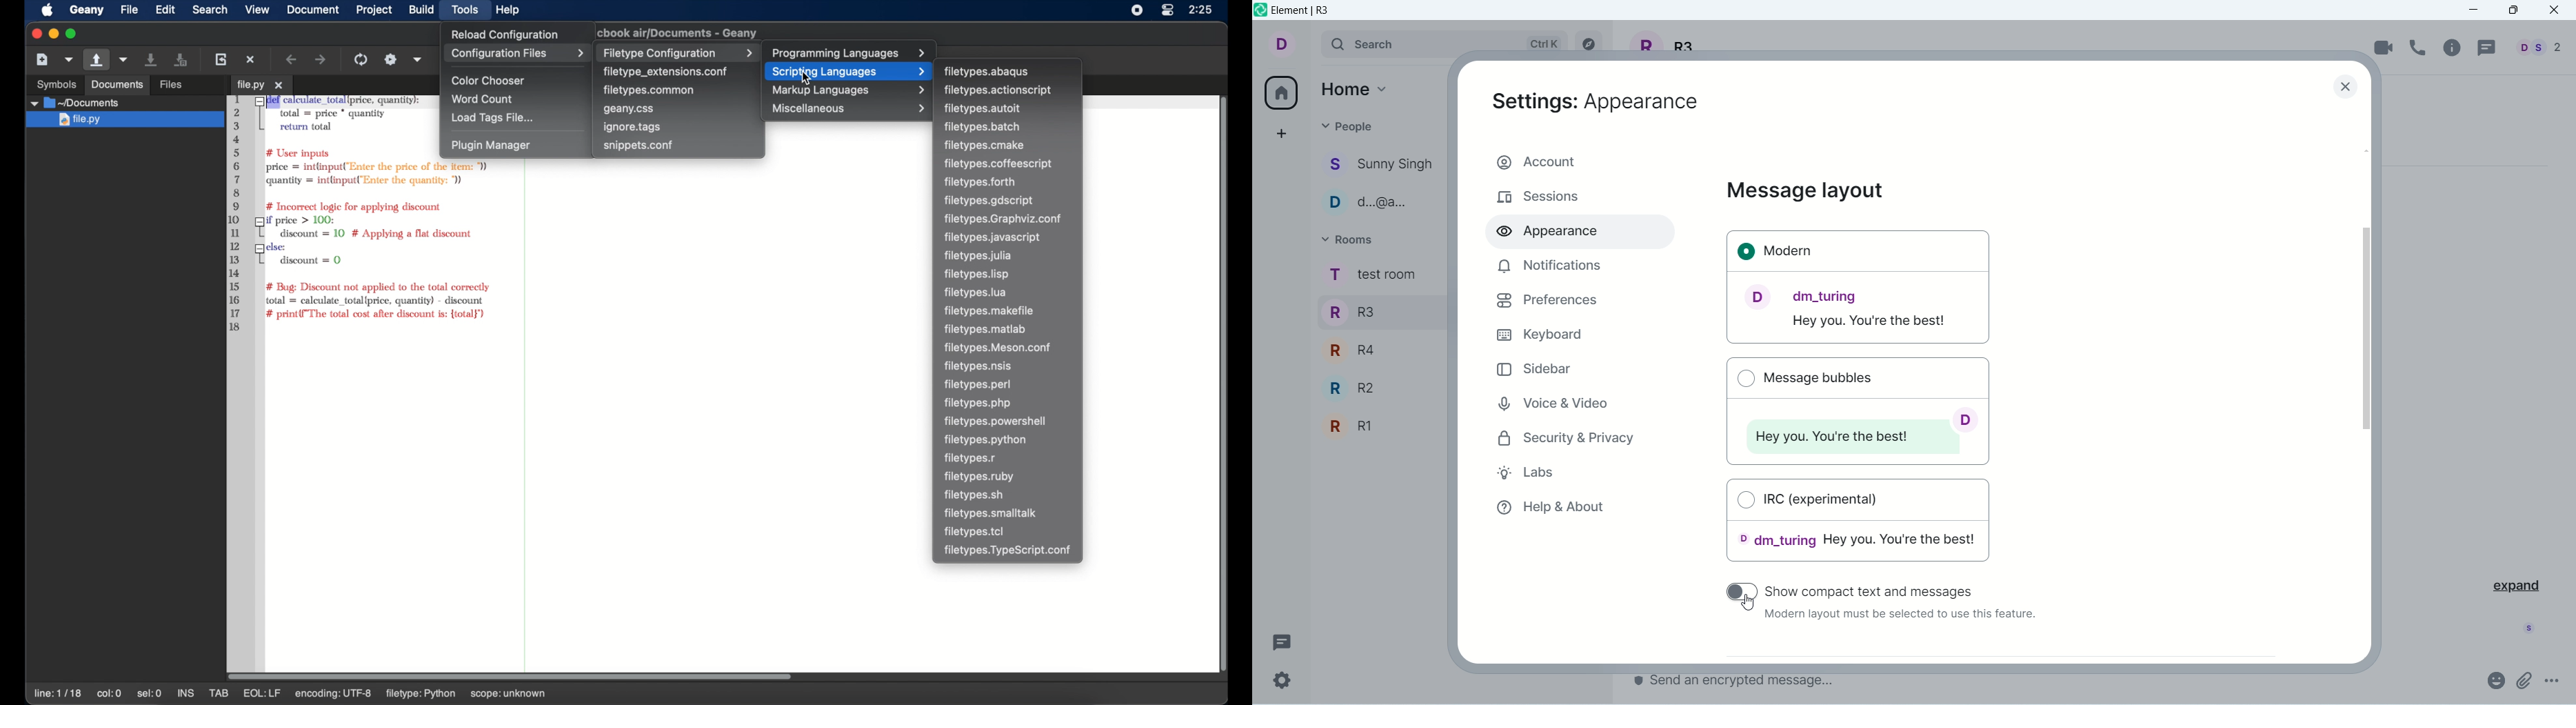 This screenshot has width=2576, height=728. Describe the element at coordinates (1859, 525) in the screenshot. I see `IRC (experimental0` at that location.